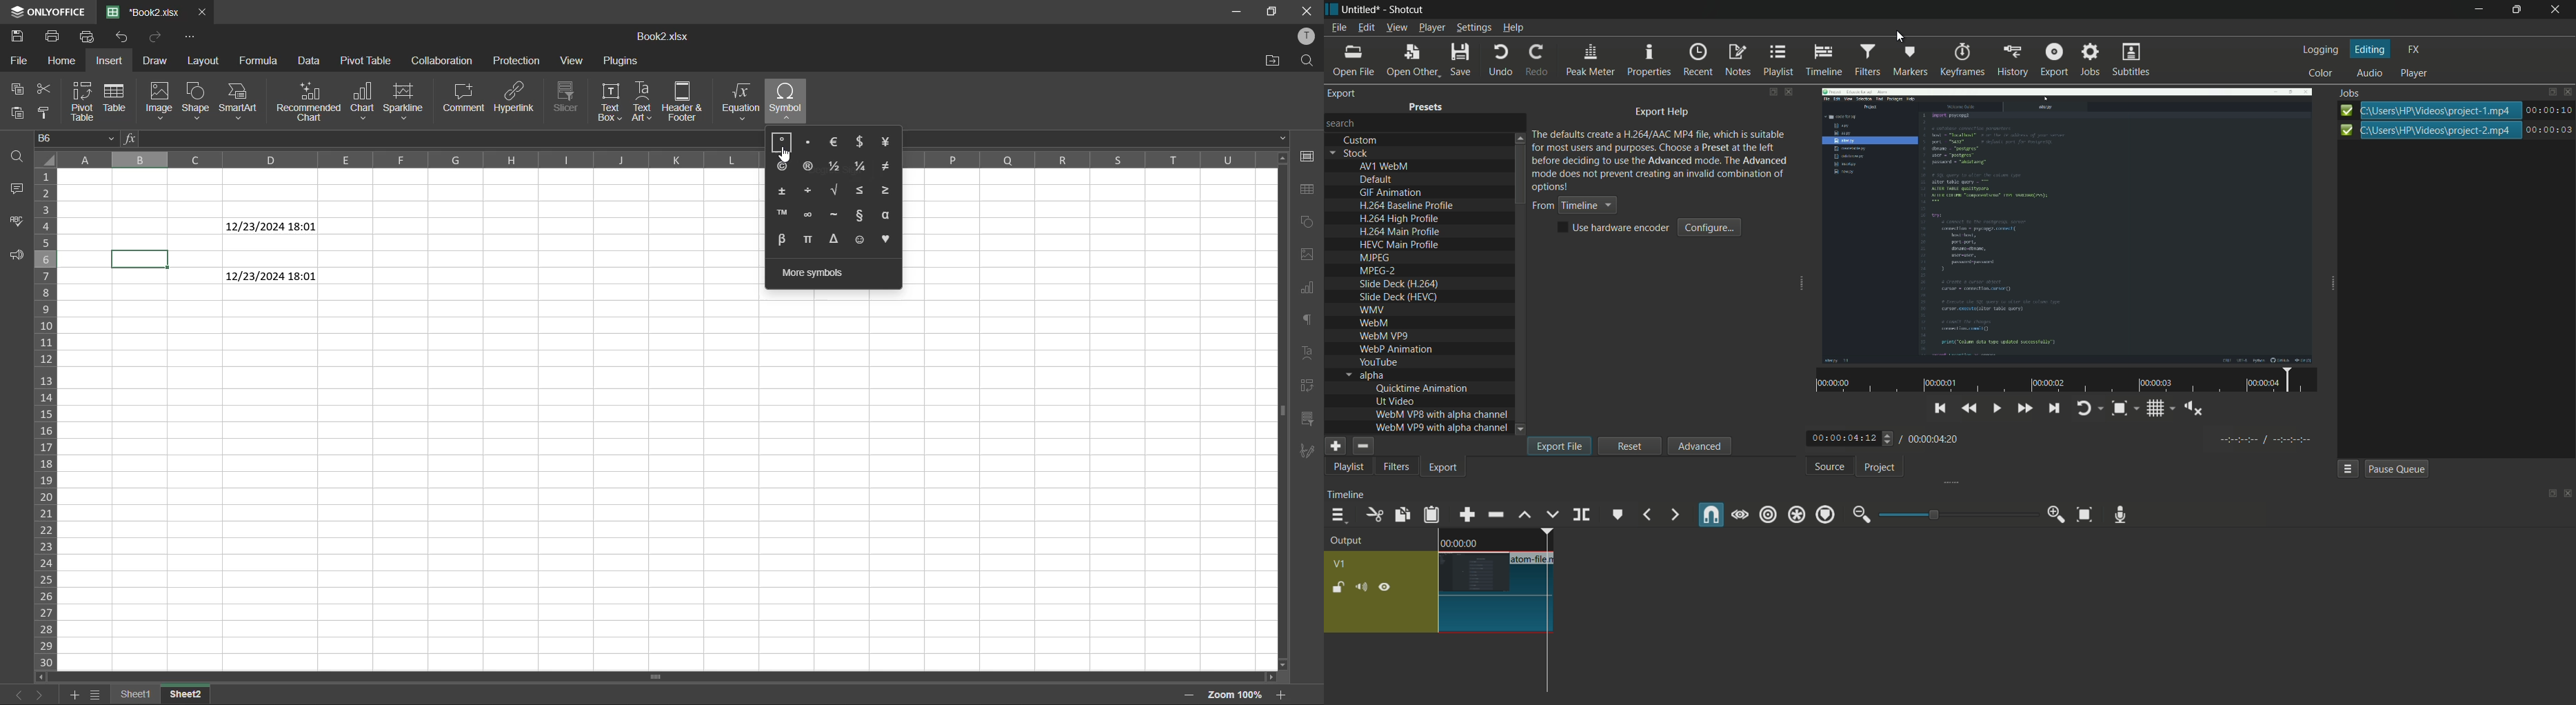 Image resolution: width=2576 pixels, height=728 pixels. I want to click on progress bar, so click(2442, 131).